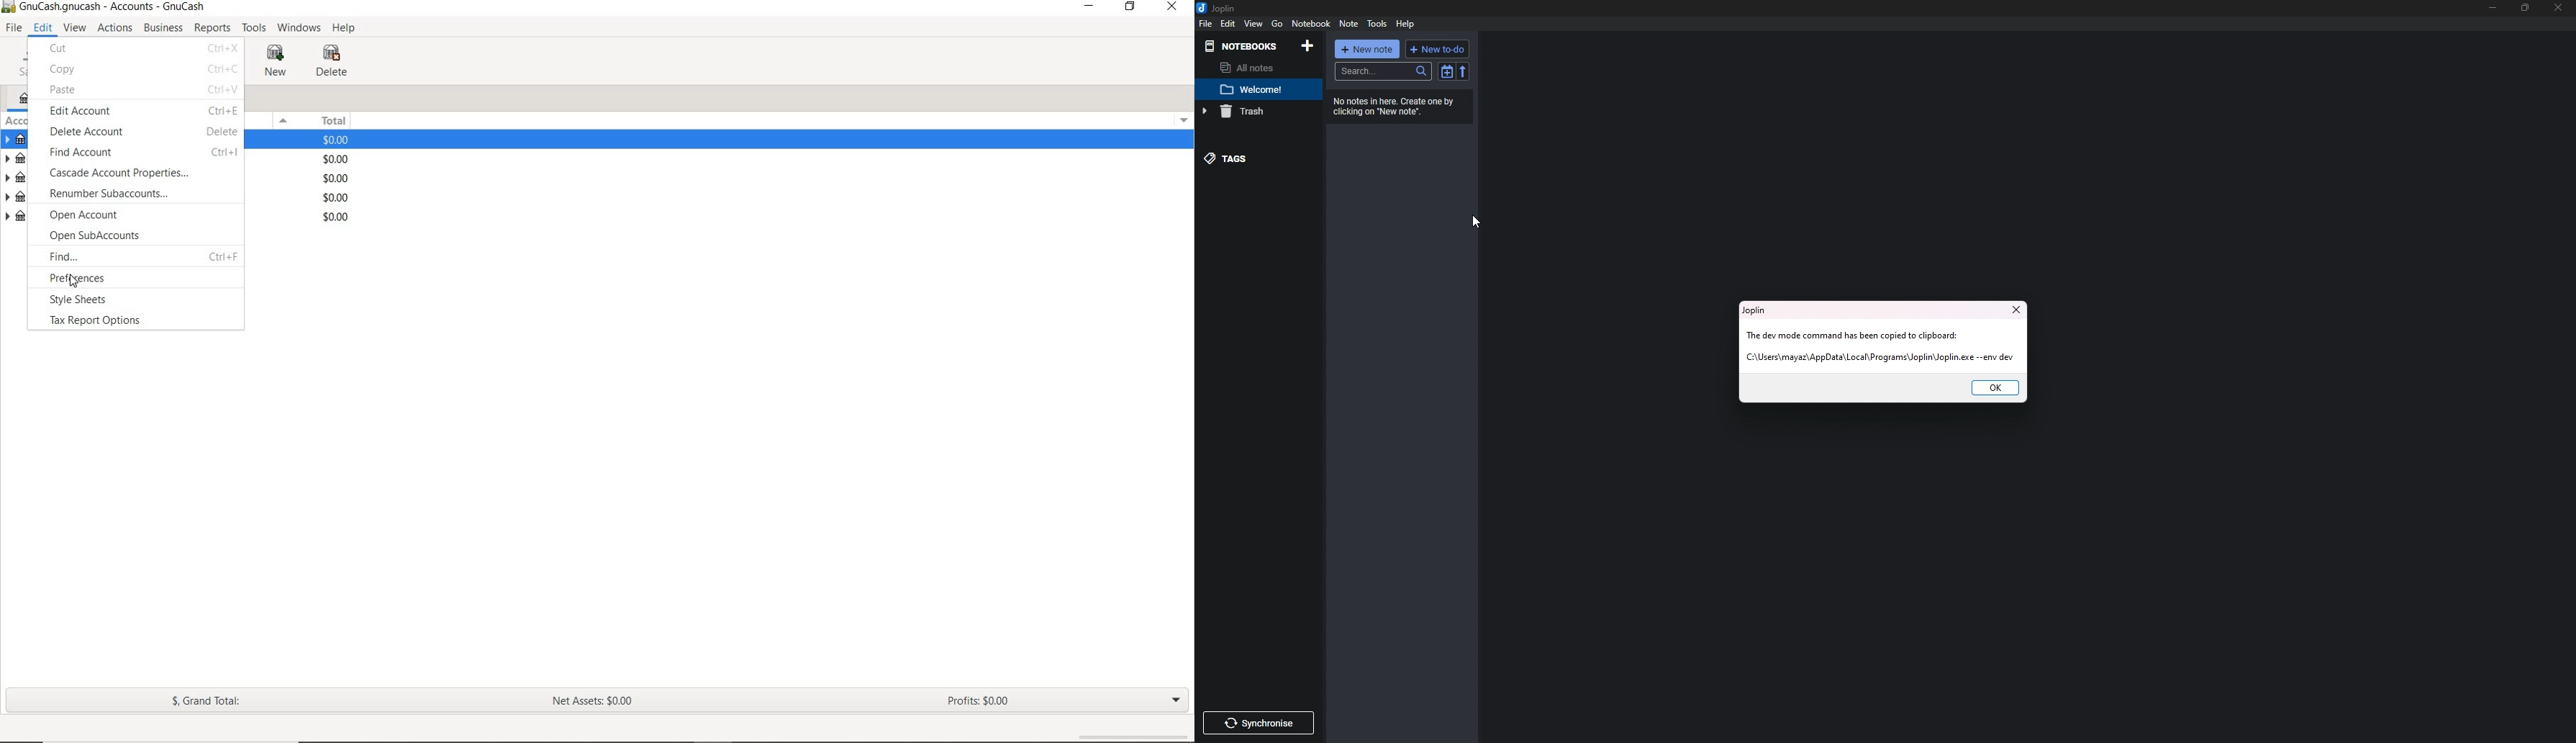 The width and height of the screenshot is (2576, 756). What do you see at coordinates (1879, 358) in the screenshot?
I see `path` at bounding box center [1879, 358].